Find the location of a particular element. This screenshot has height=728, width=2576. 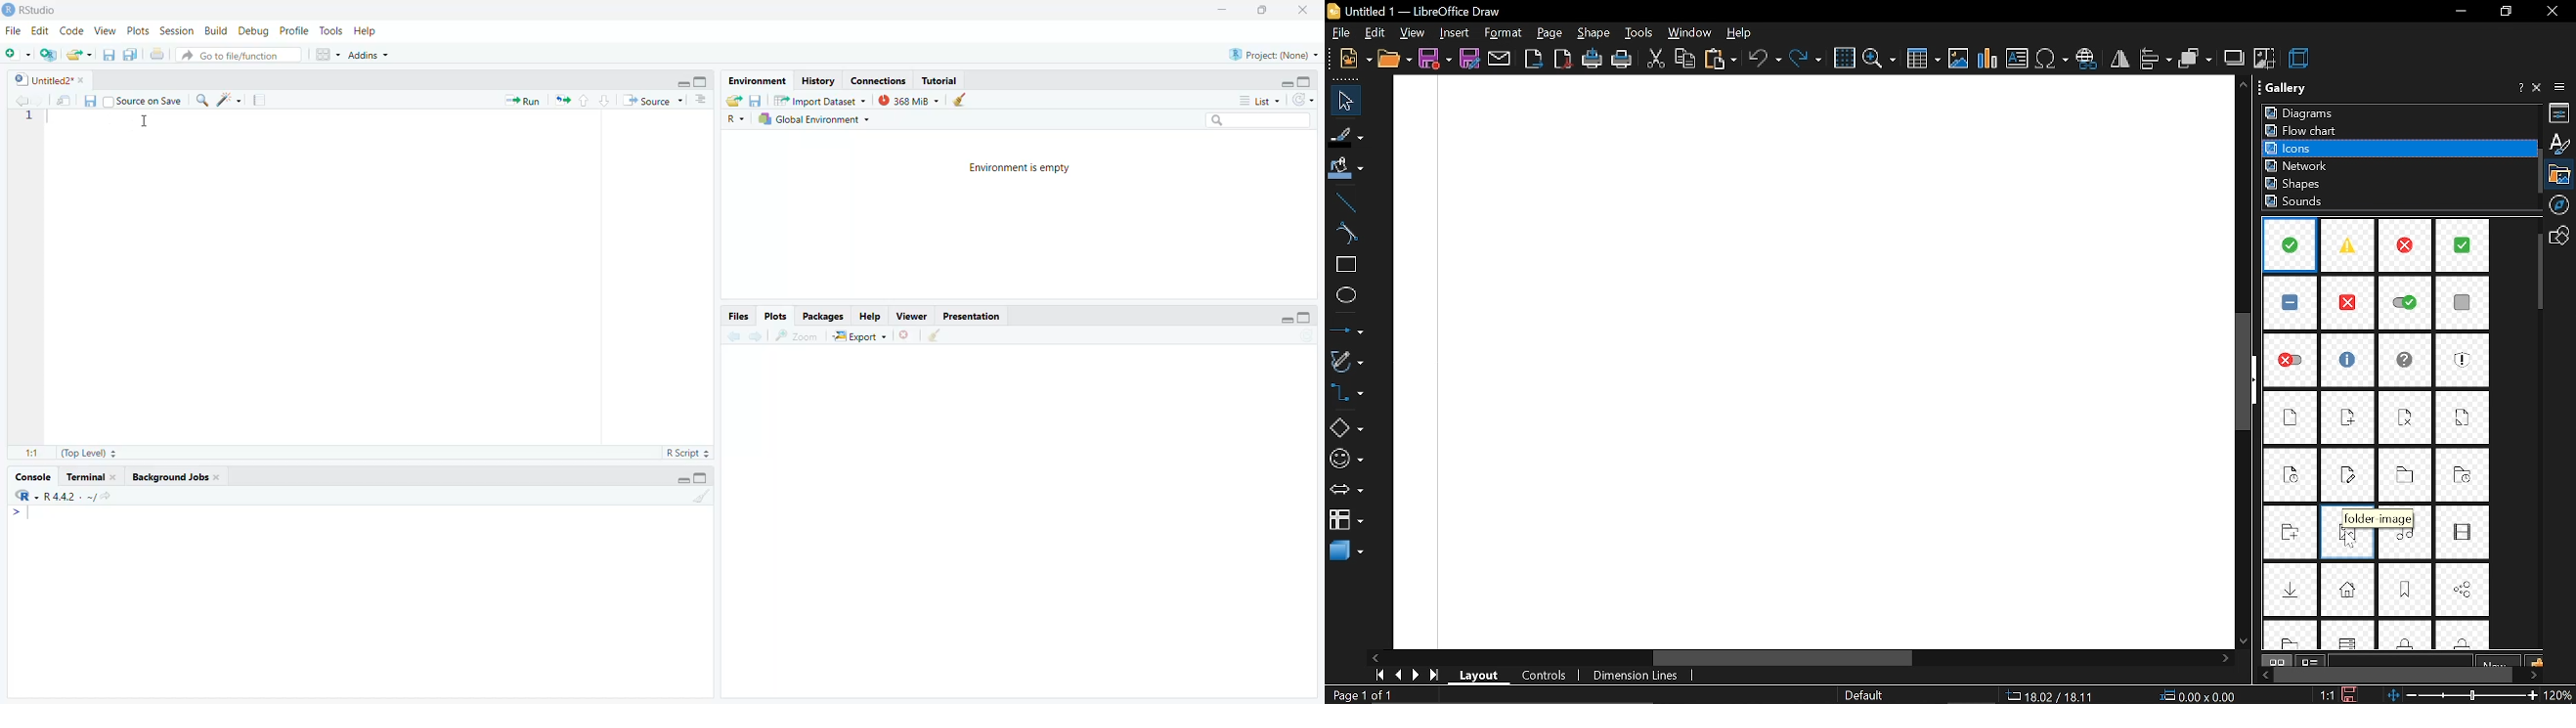

1 is located at coordinates (36, 121).